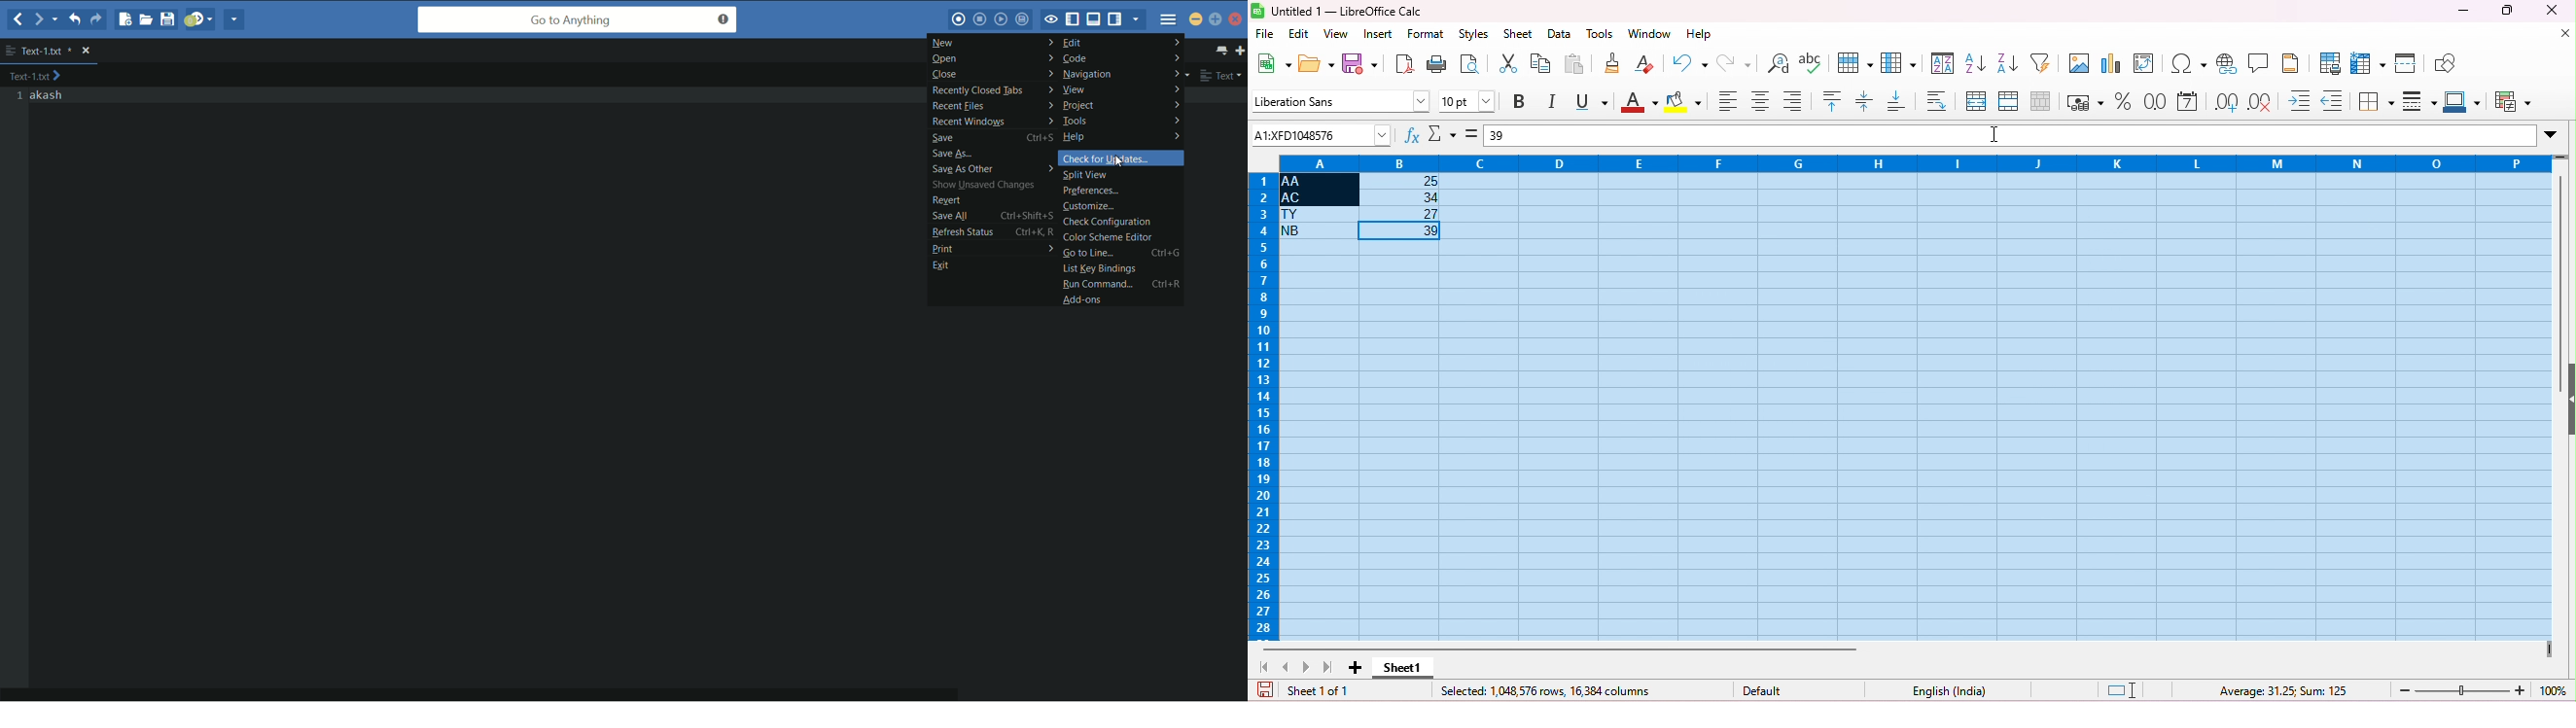 This screenshot has width=2576, height=728. What do you see at coordinates (1220, 50) in the screenshot?
I see `show all tabs` at bounding box center [1220, 50].